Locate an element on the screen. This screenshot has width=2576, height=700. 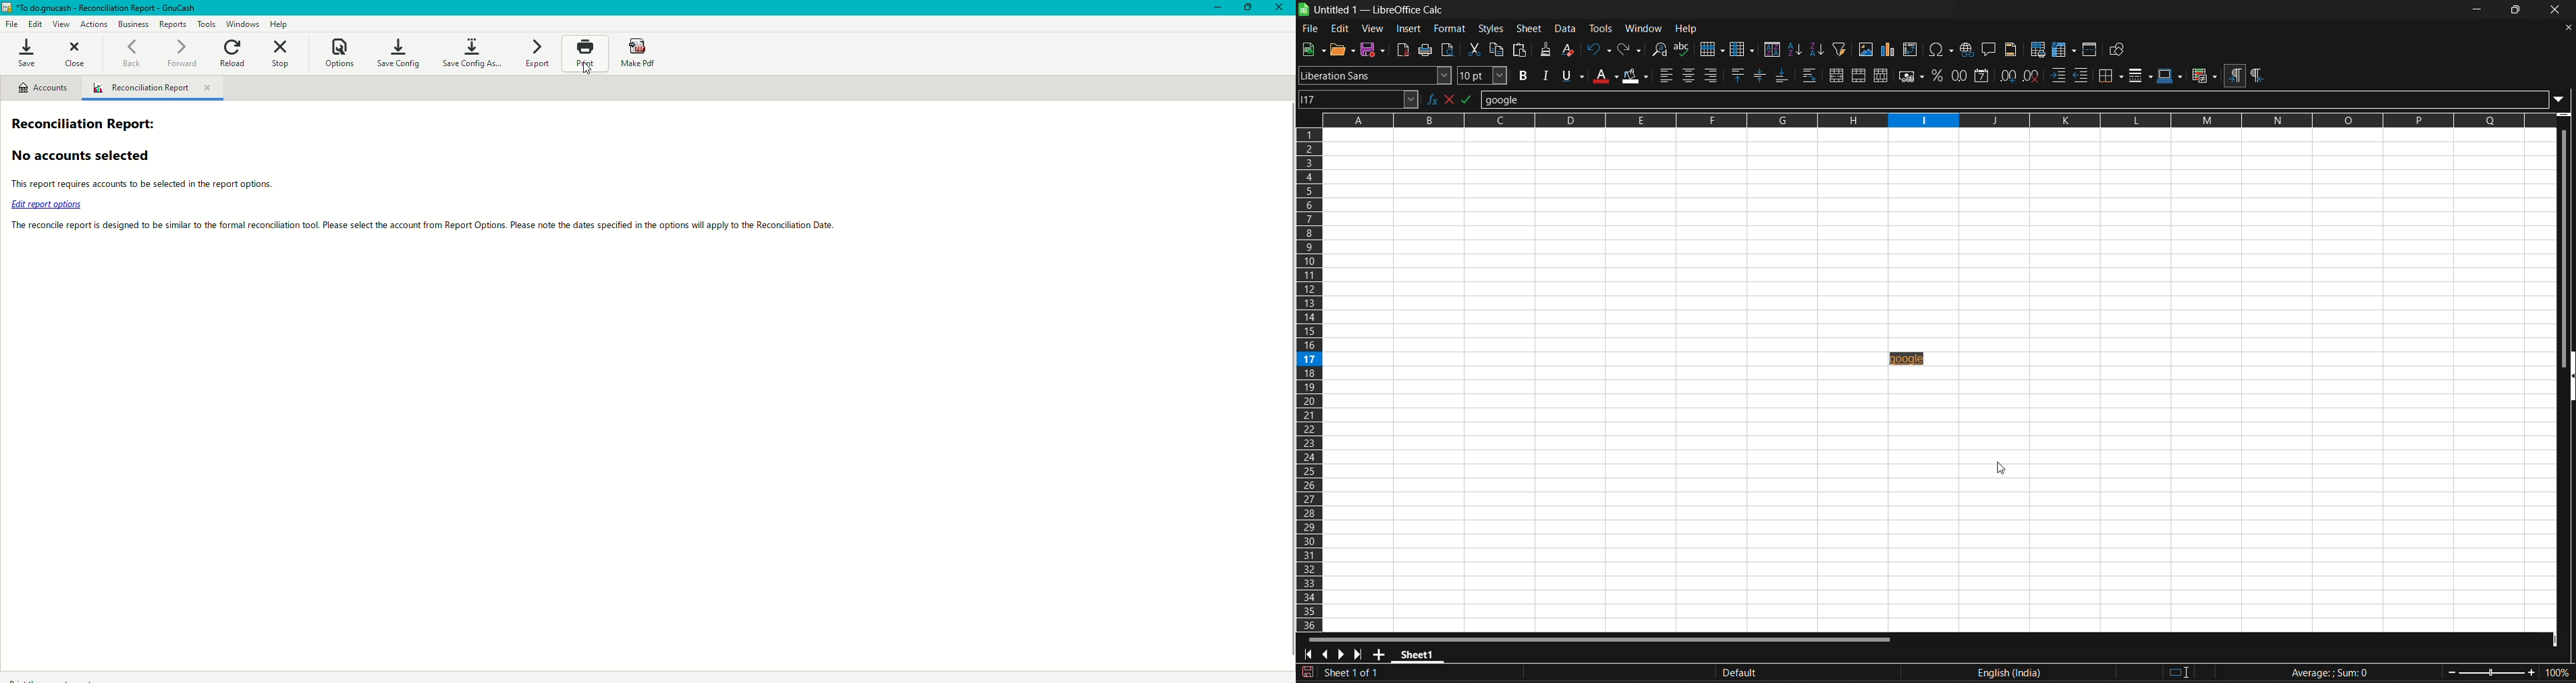
help is located at coordinates (1686, 27).